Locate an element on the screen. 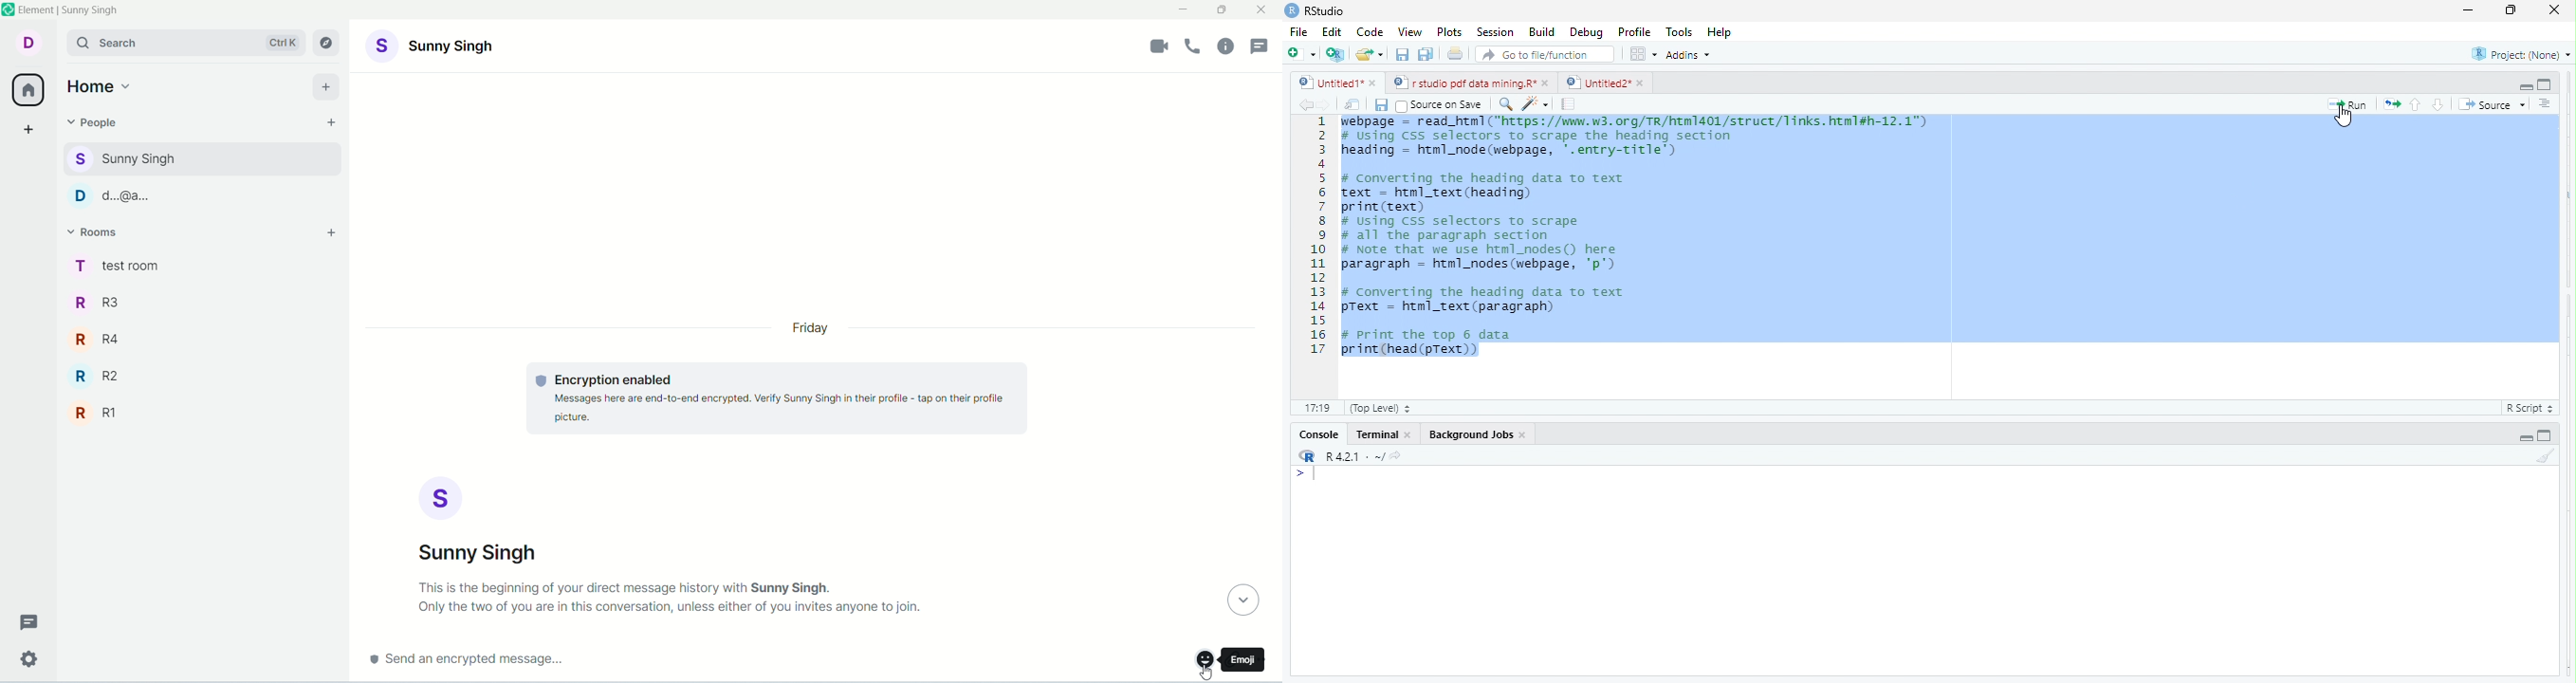 The width and height of the screenshot is (2576, 700). Help is located at coordinates (1720, 32).